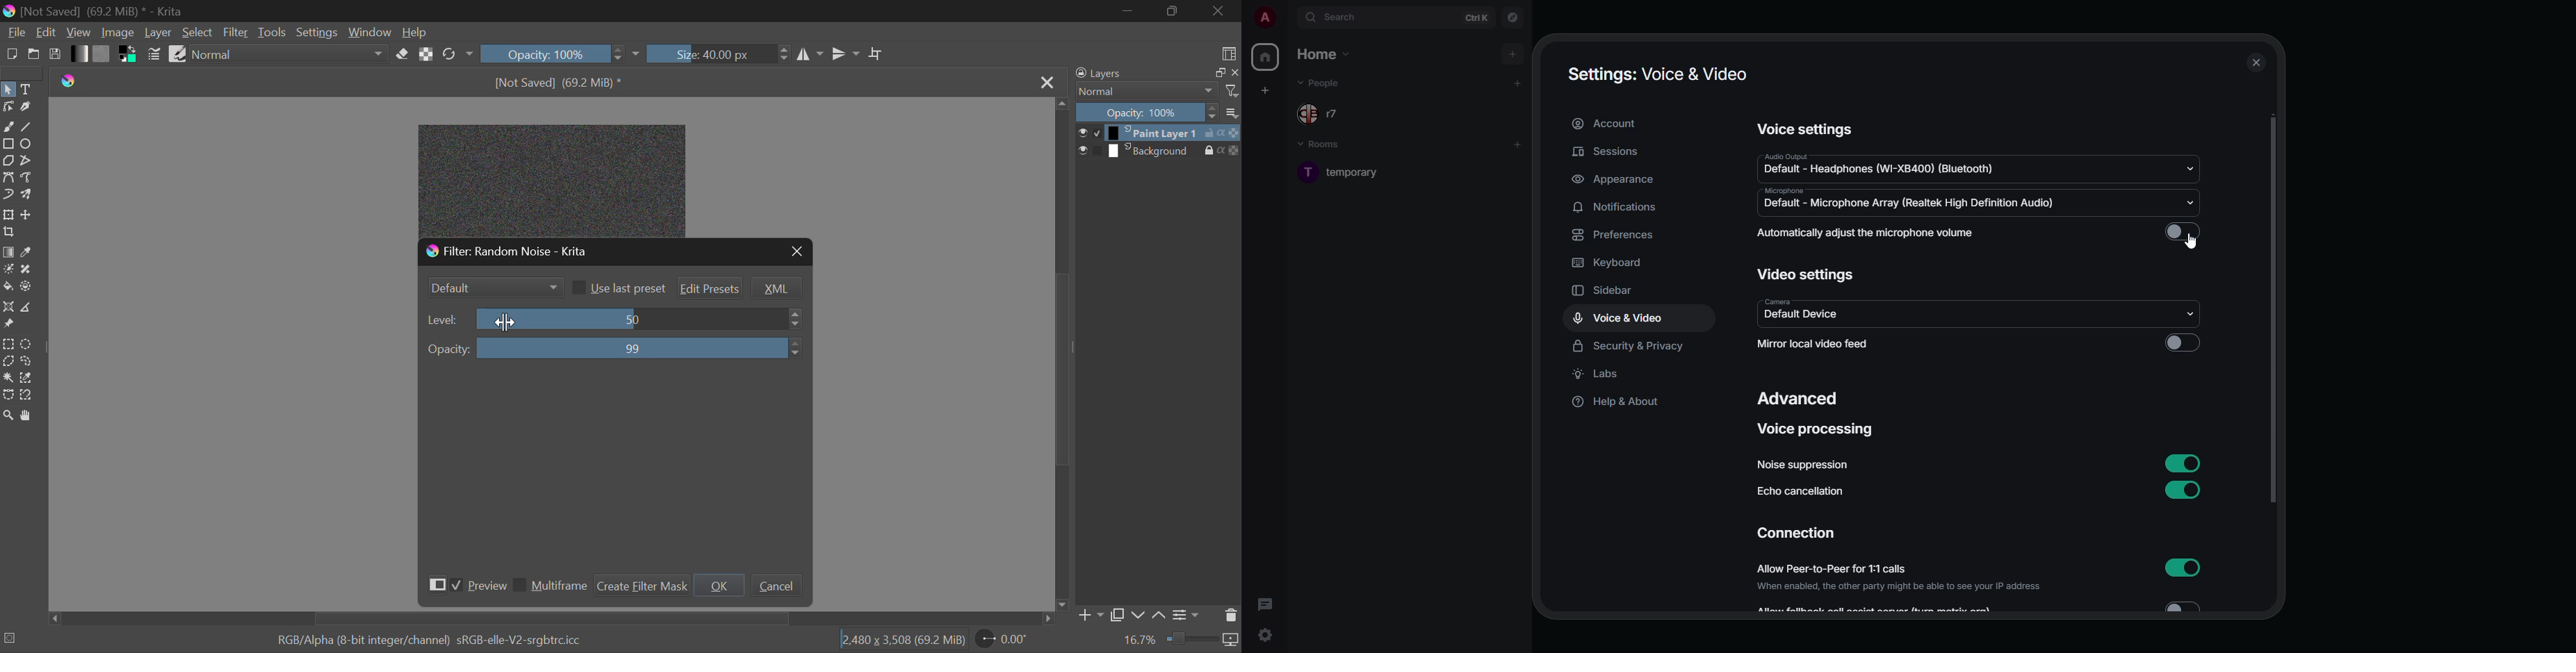  Describe the element at coordinates (1907, 588) in the screenshot. I see `When enabled, the other party might be able to see your IP address.` at that location.